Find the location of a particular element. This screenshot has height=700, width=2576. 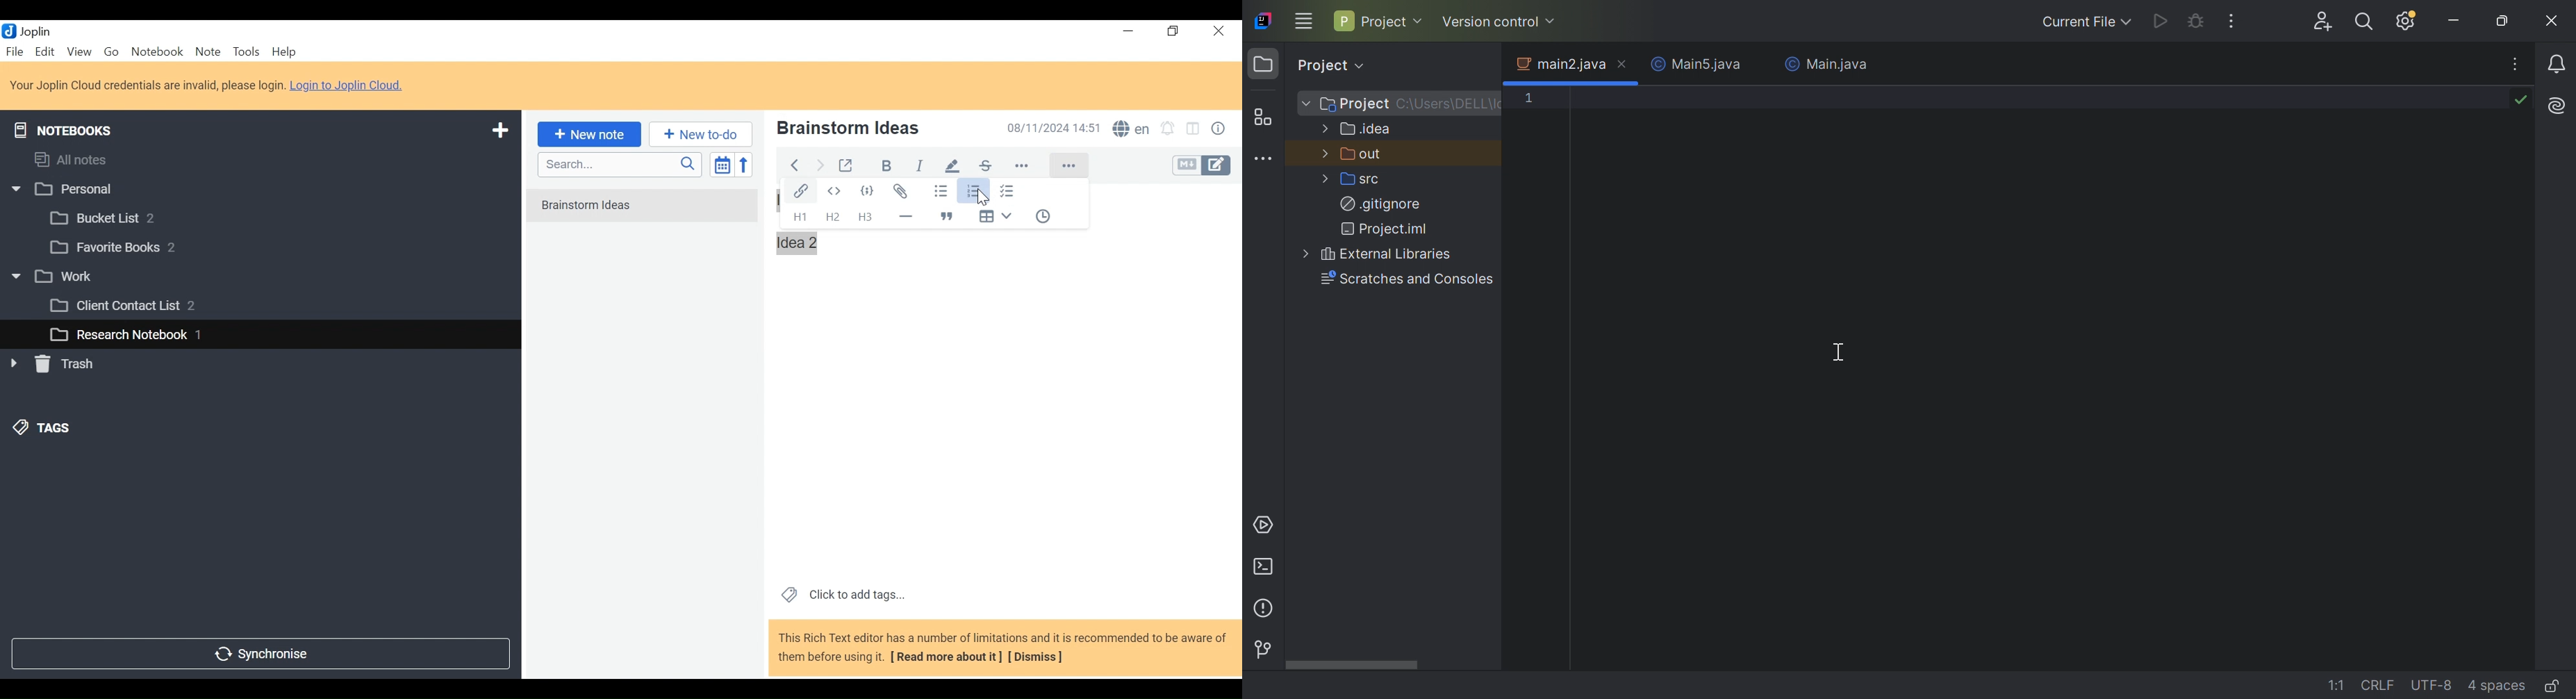

strikethrough is located at coordinates (987, 163).